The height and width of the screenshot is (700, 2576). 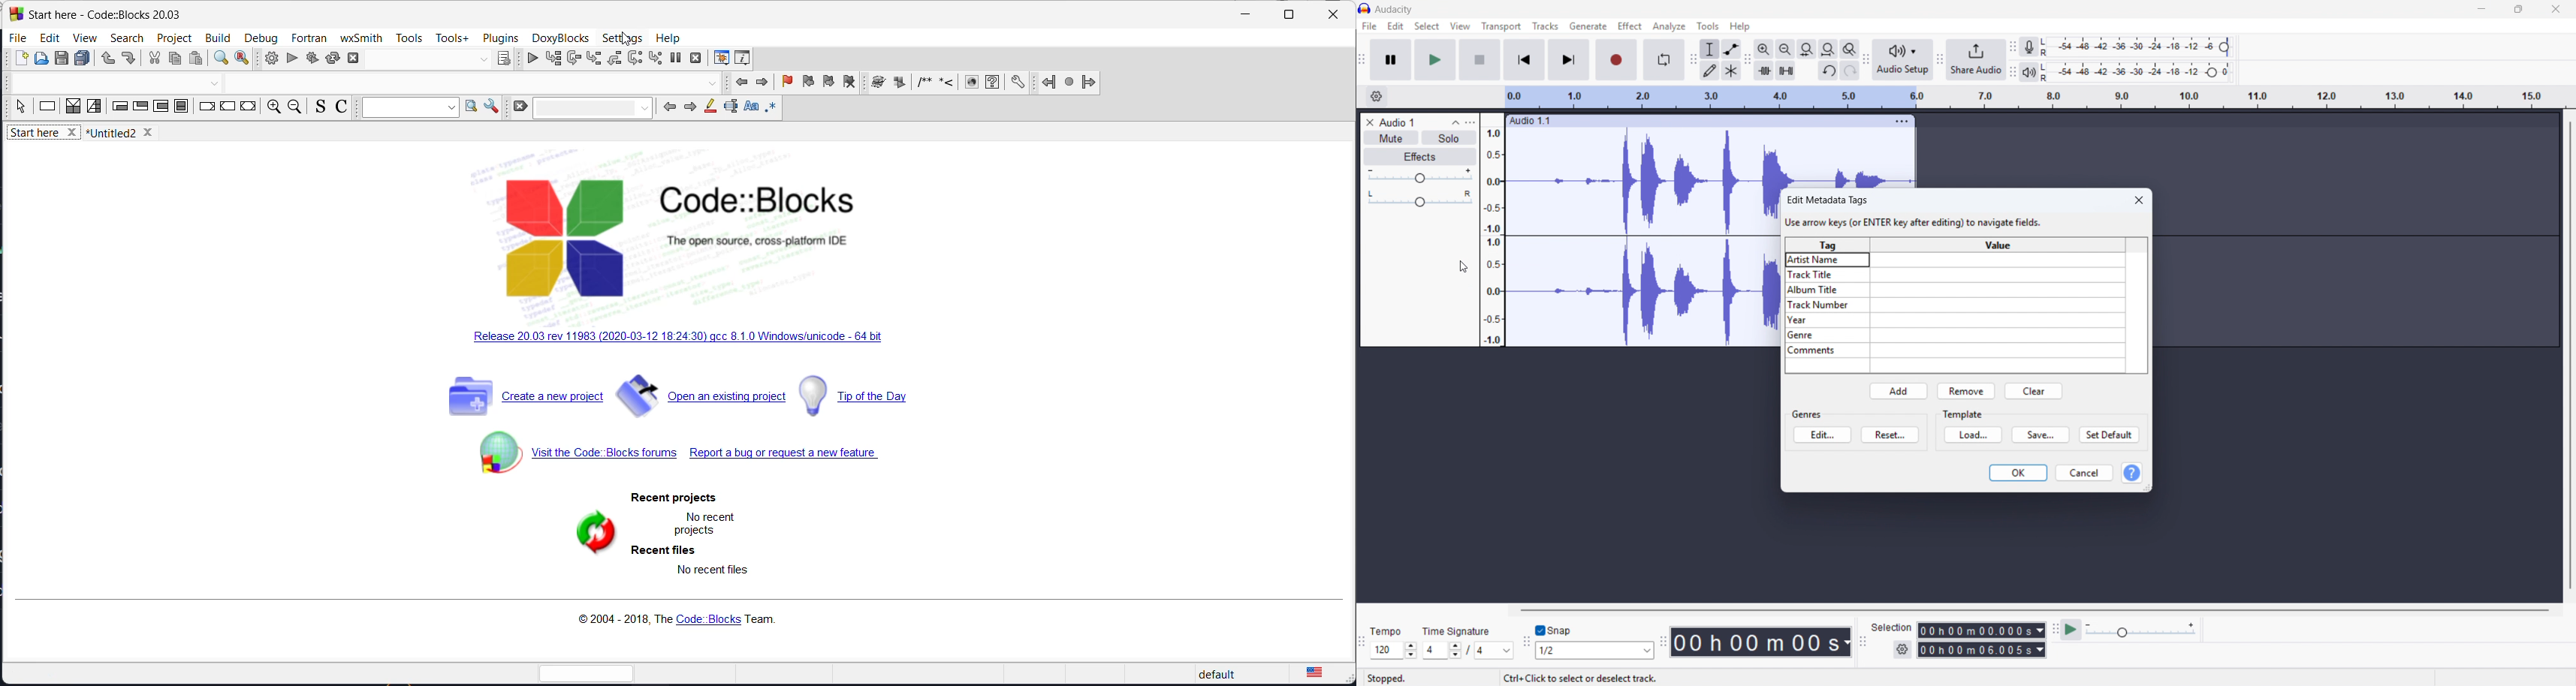 I want to click on Ctrl+ Click to select or deselect track., so click(x=1576, y=677).